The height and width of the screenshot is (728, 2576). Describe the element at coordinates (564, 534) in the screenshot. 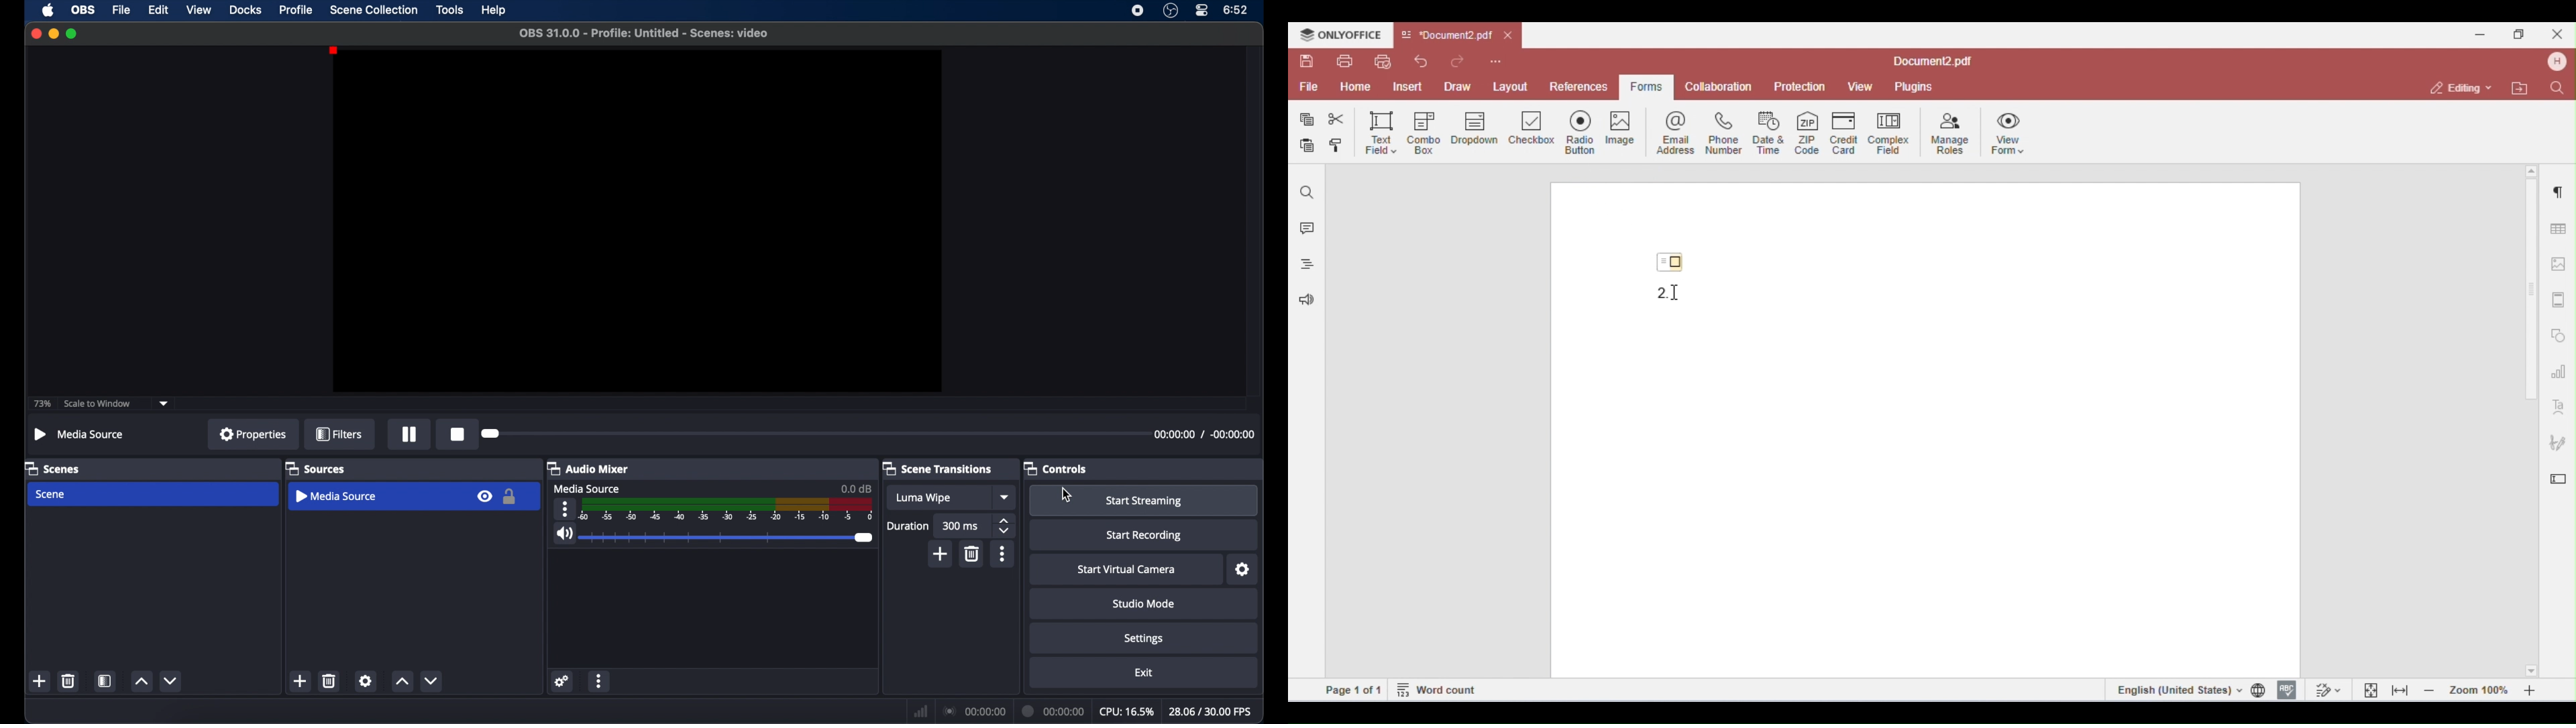

I see `volume` at that location.